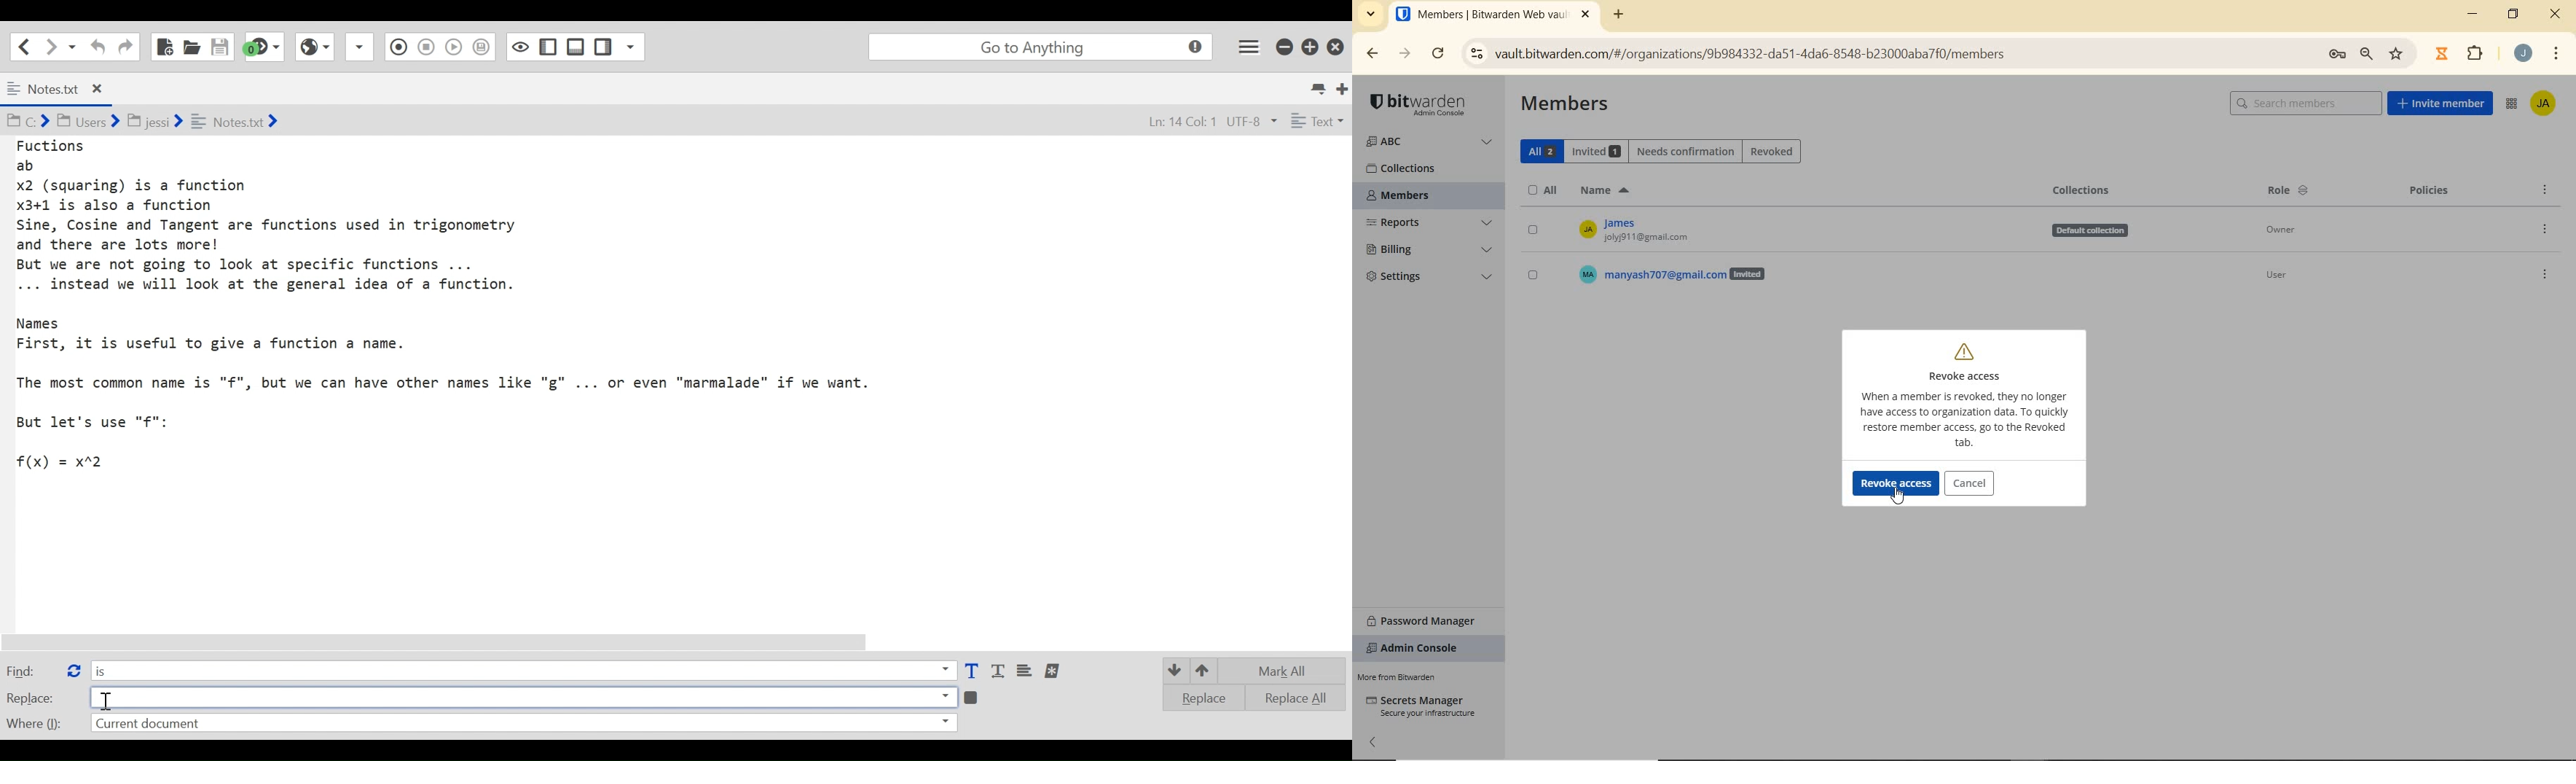 This screenshot has height=784, width=2576. Describe the element at coordinates (1432, 223) in the screenshot. I see `REPORTS` at that location.